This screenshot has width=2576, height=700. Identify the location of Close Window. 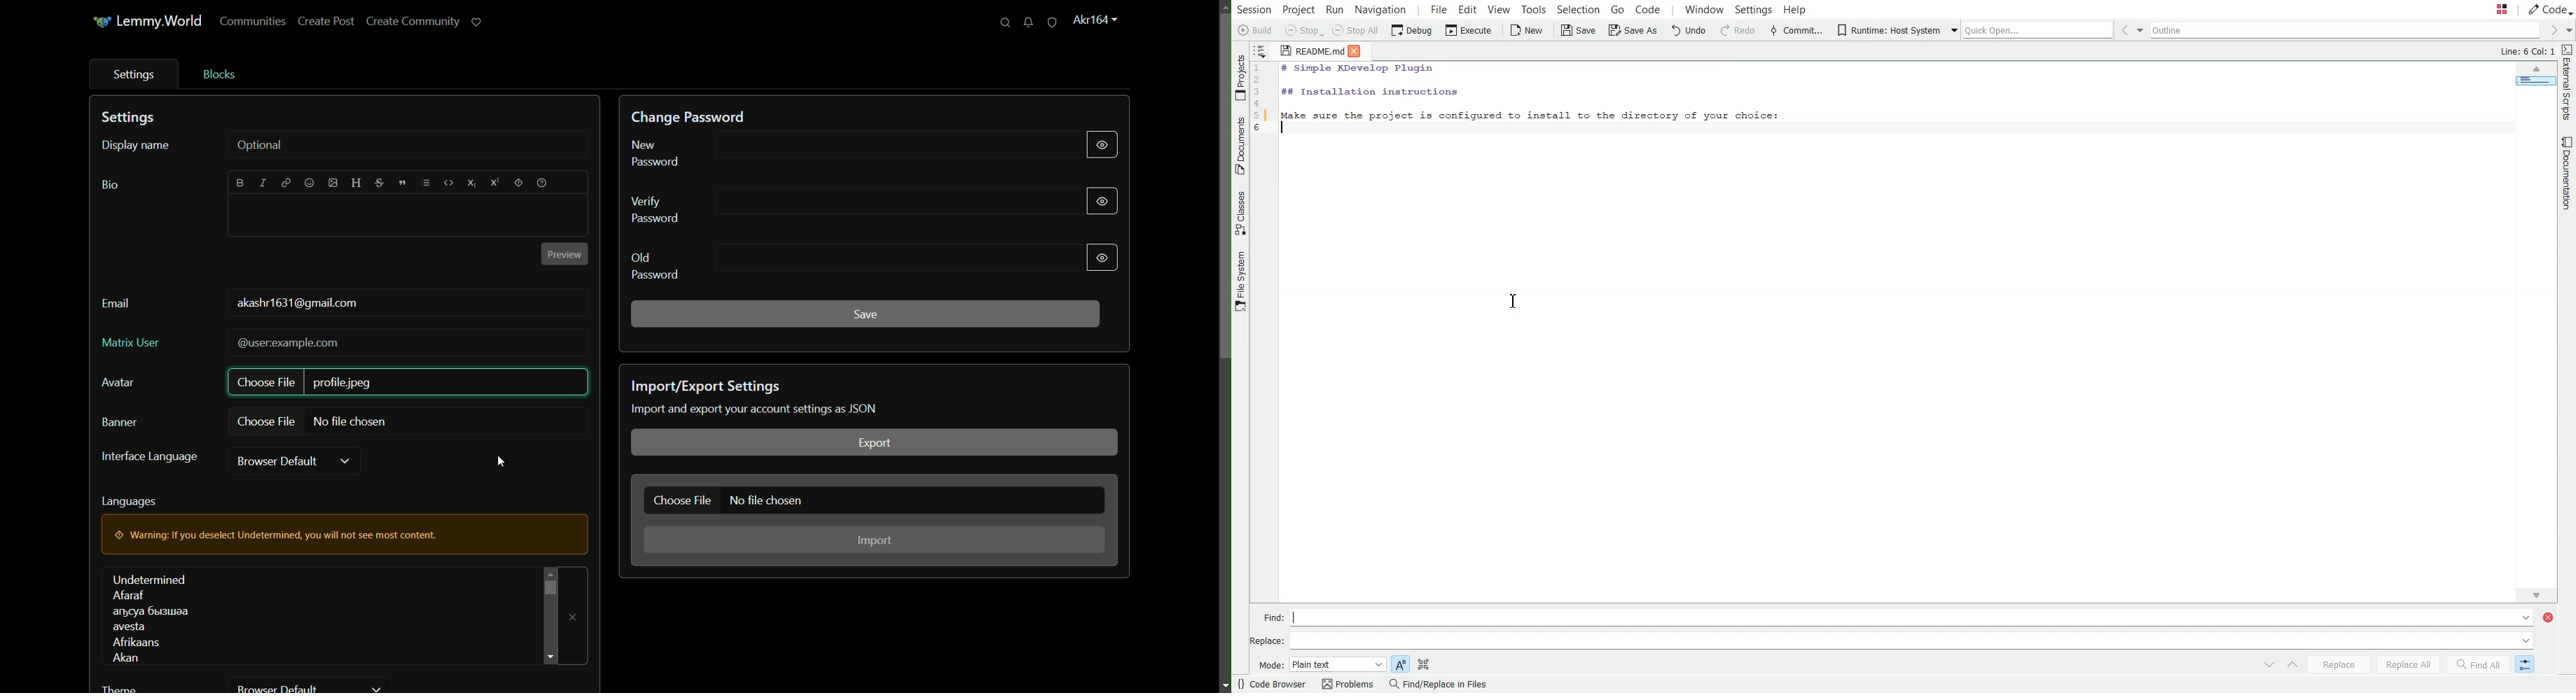
(2552, 616).